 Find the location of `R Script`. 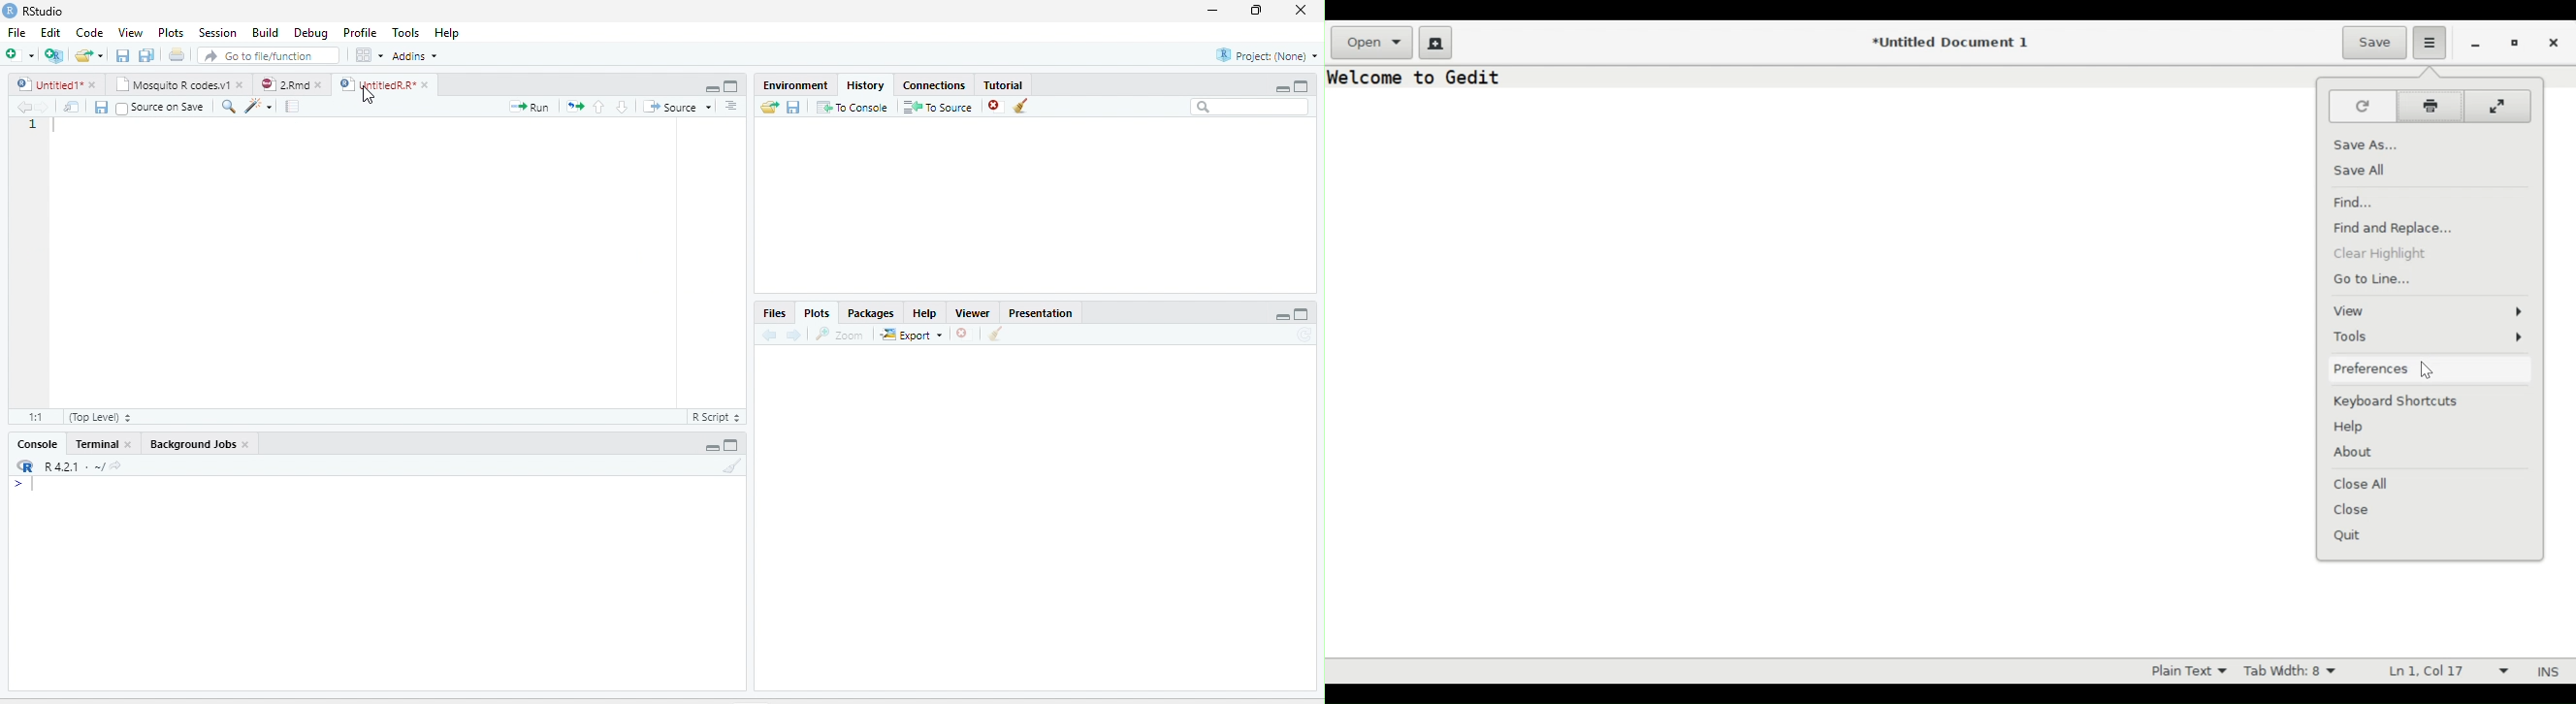

R Script is located at coordinates (717, 417).